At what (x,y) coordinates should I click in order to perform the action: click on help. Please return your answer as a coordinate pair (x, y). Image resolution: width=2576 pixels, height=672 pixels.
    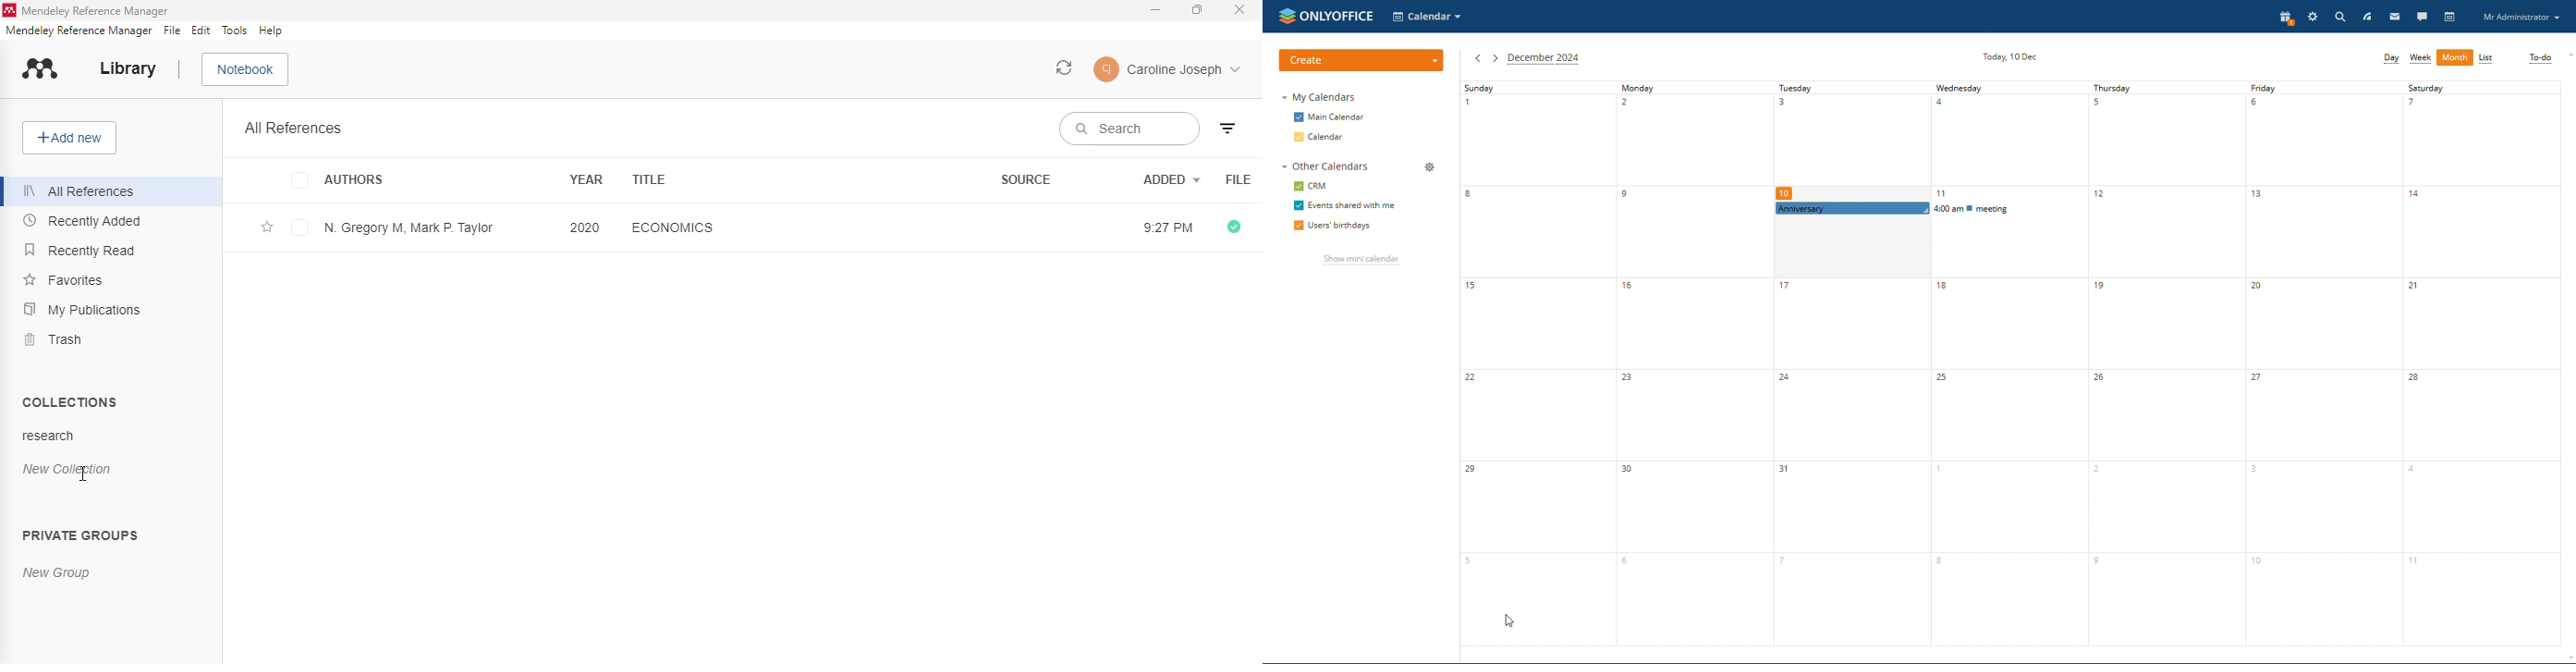
    Looking at the image, I should click on (271, 31).